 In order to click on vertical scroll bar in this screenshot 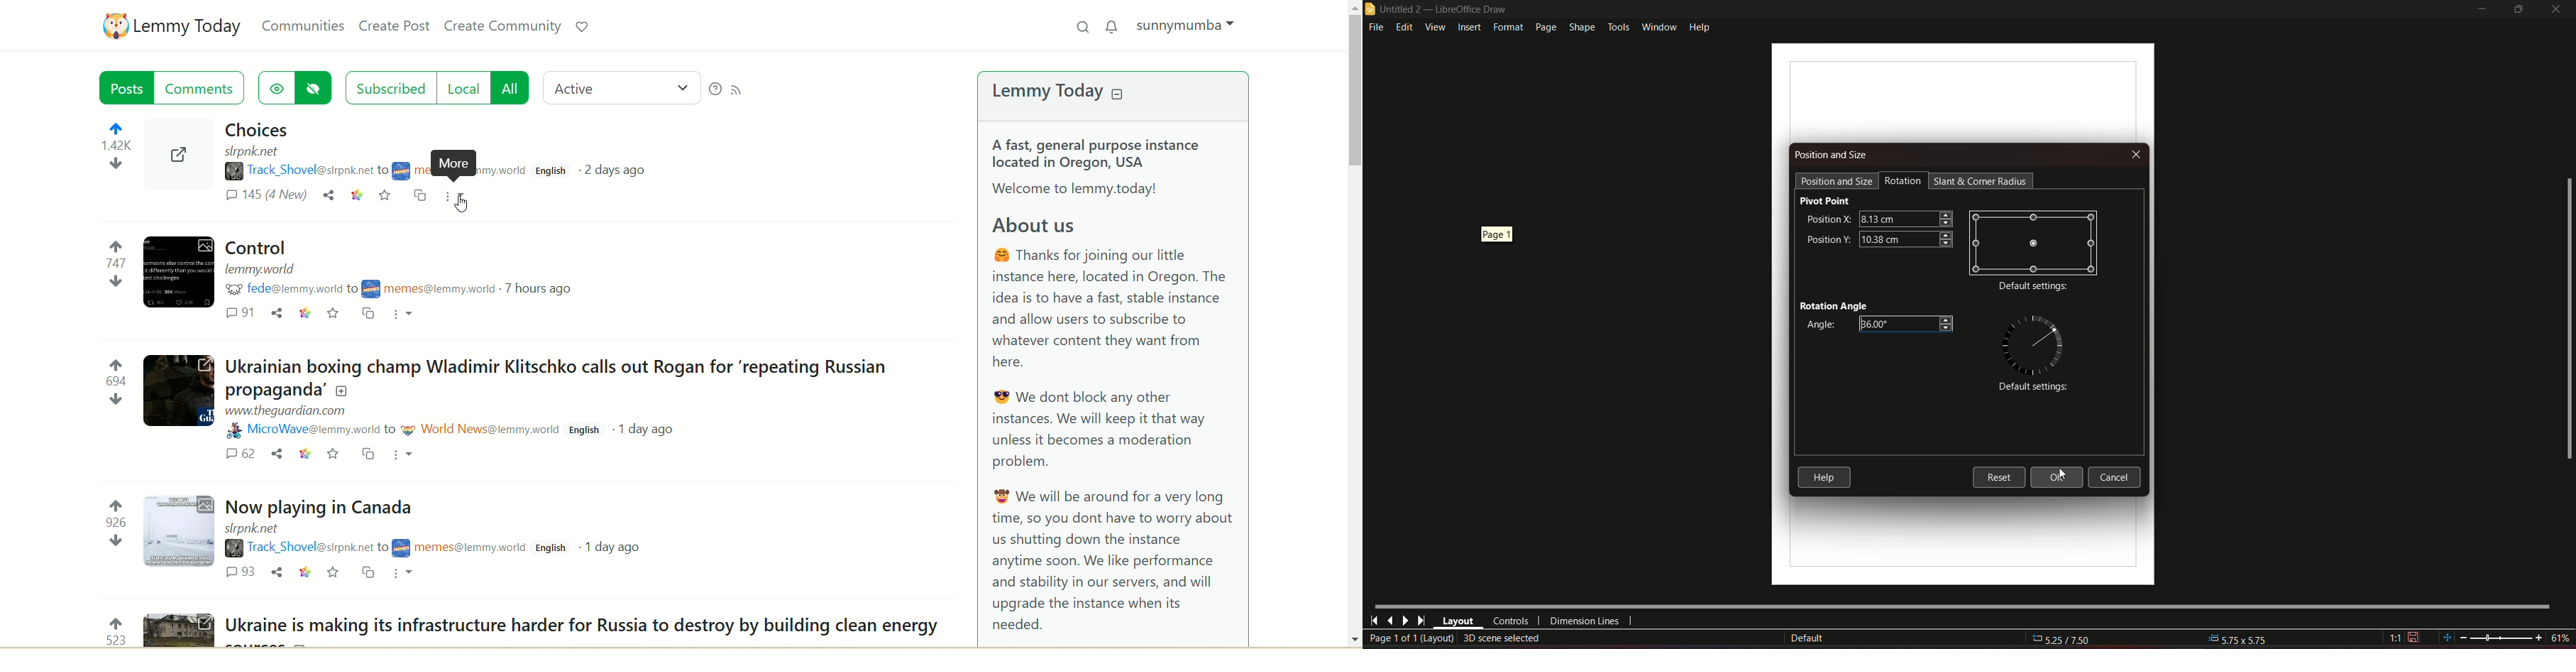, I will do `click(1353, 323)`.